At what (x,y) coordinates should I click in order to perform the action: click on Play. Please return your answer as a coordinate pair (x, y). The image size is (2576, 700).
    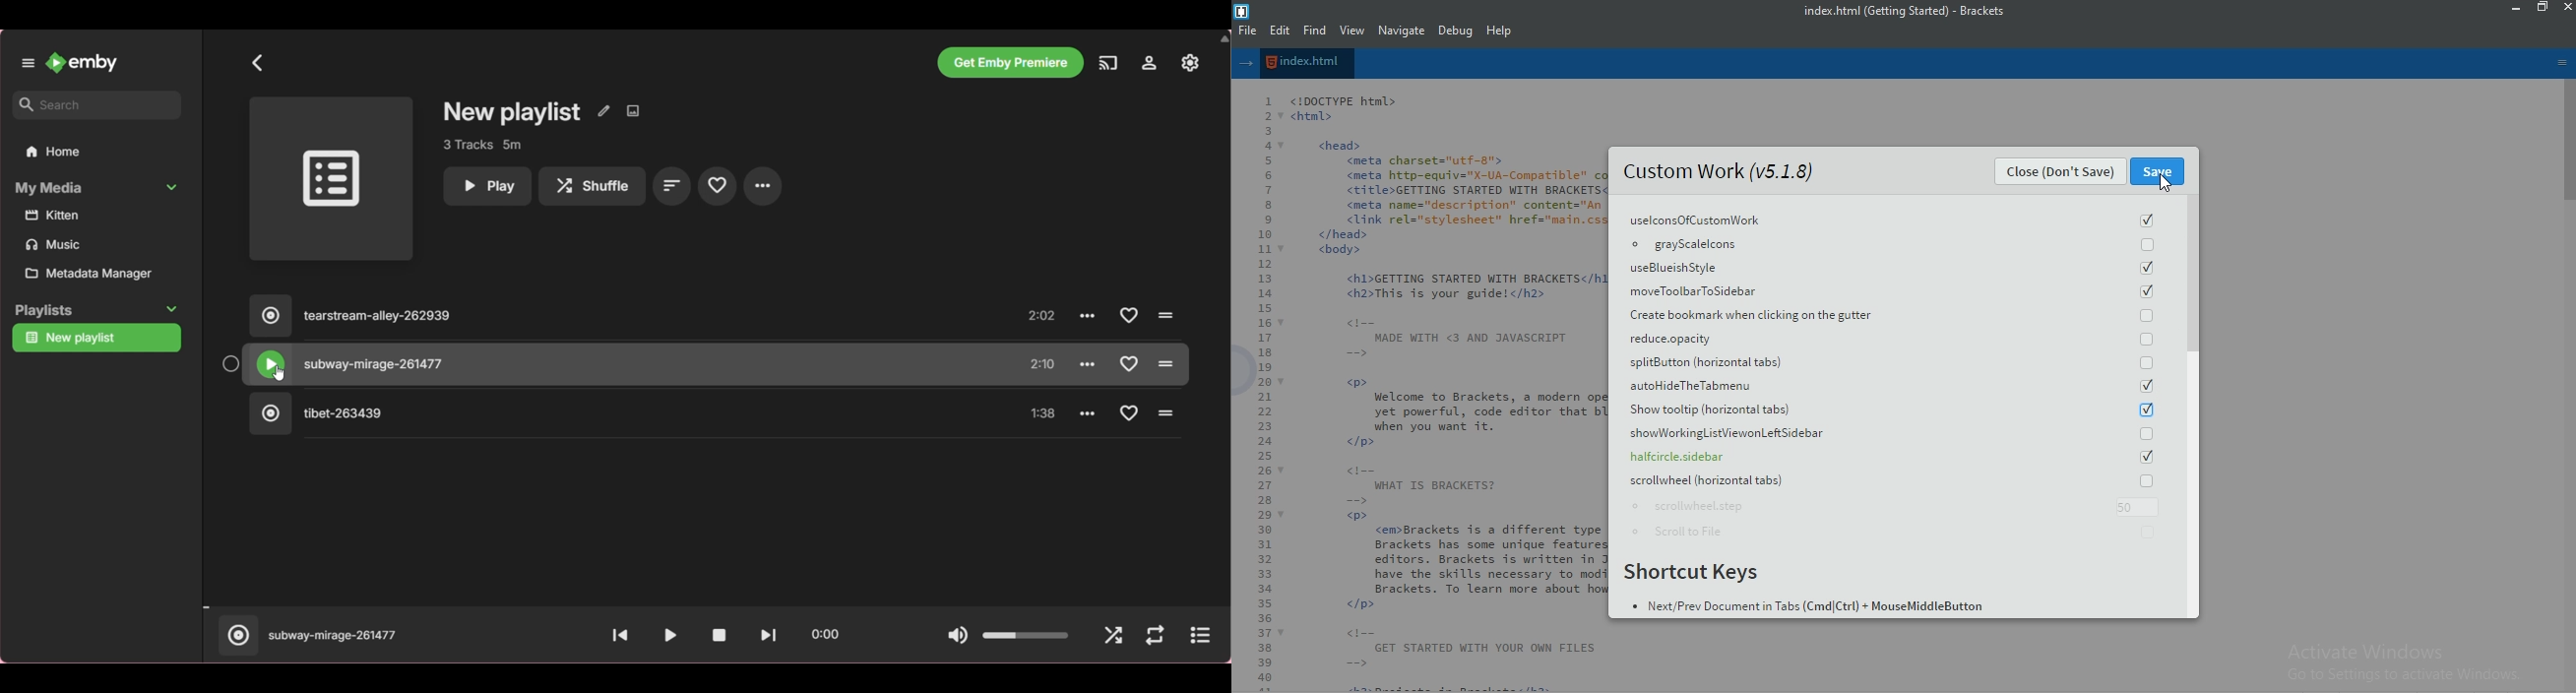
    Looking at the image, I should click on (487, 187).